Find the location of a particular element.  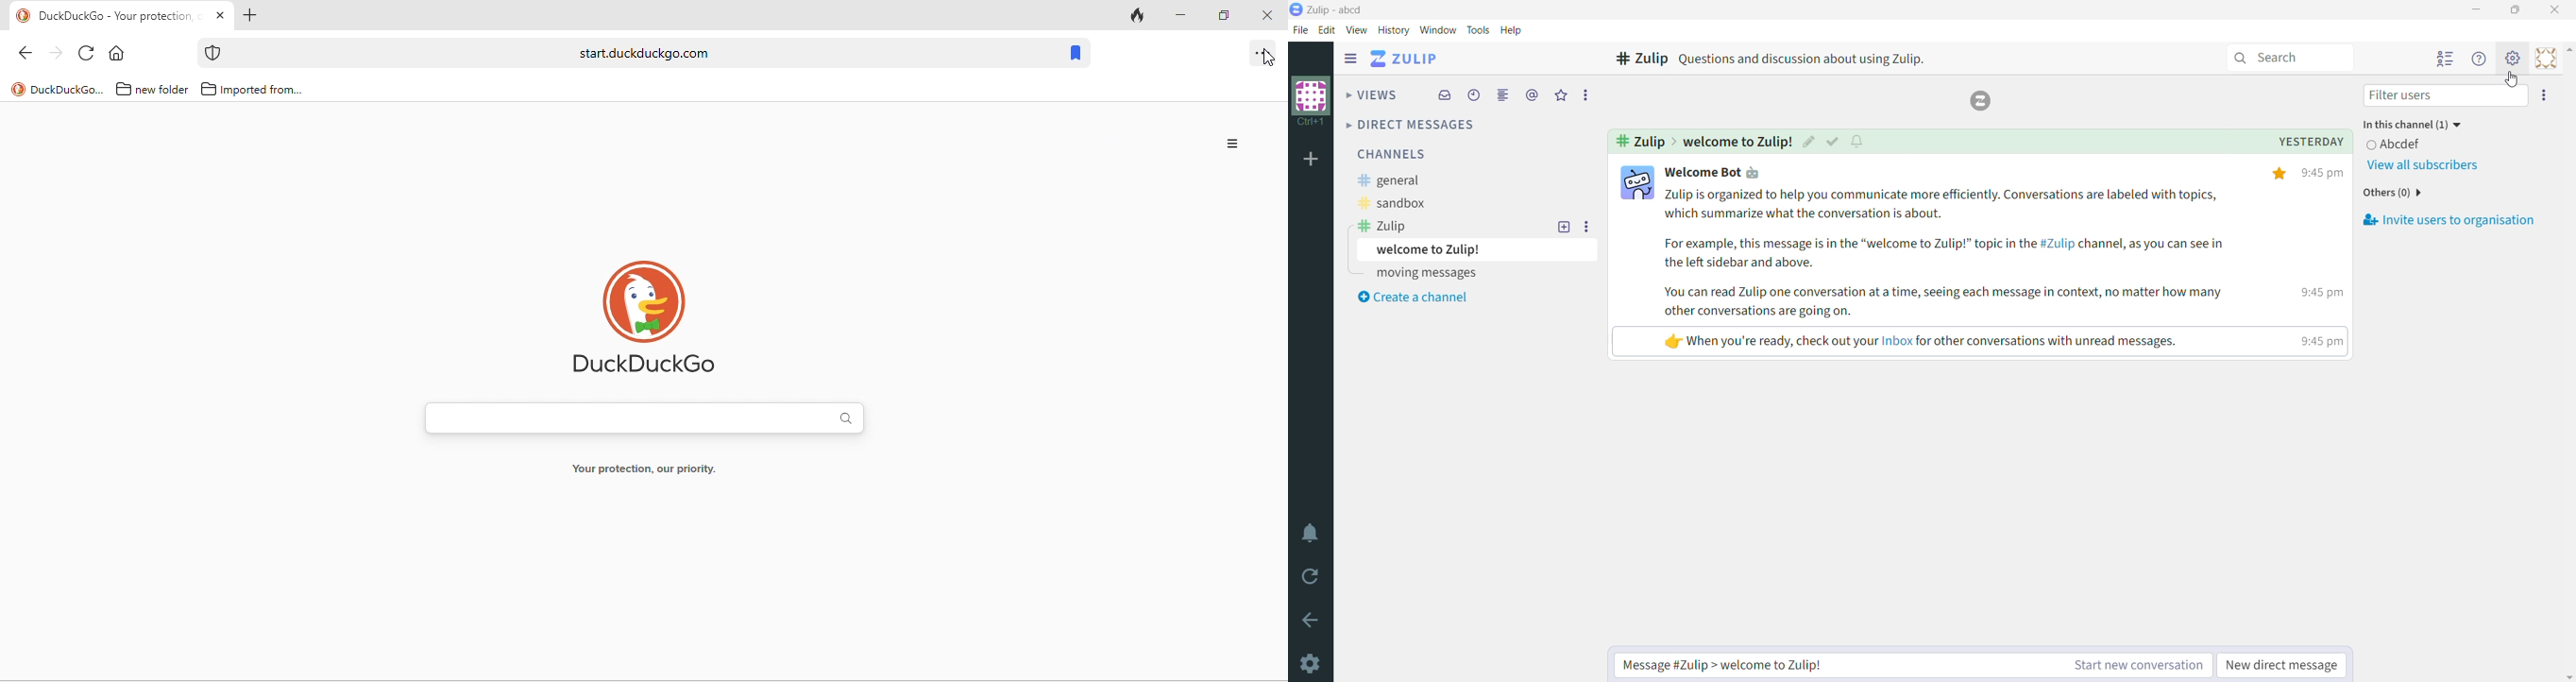

Combined feed is located at coordinates (1504, 95).